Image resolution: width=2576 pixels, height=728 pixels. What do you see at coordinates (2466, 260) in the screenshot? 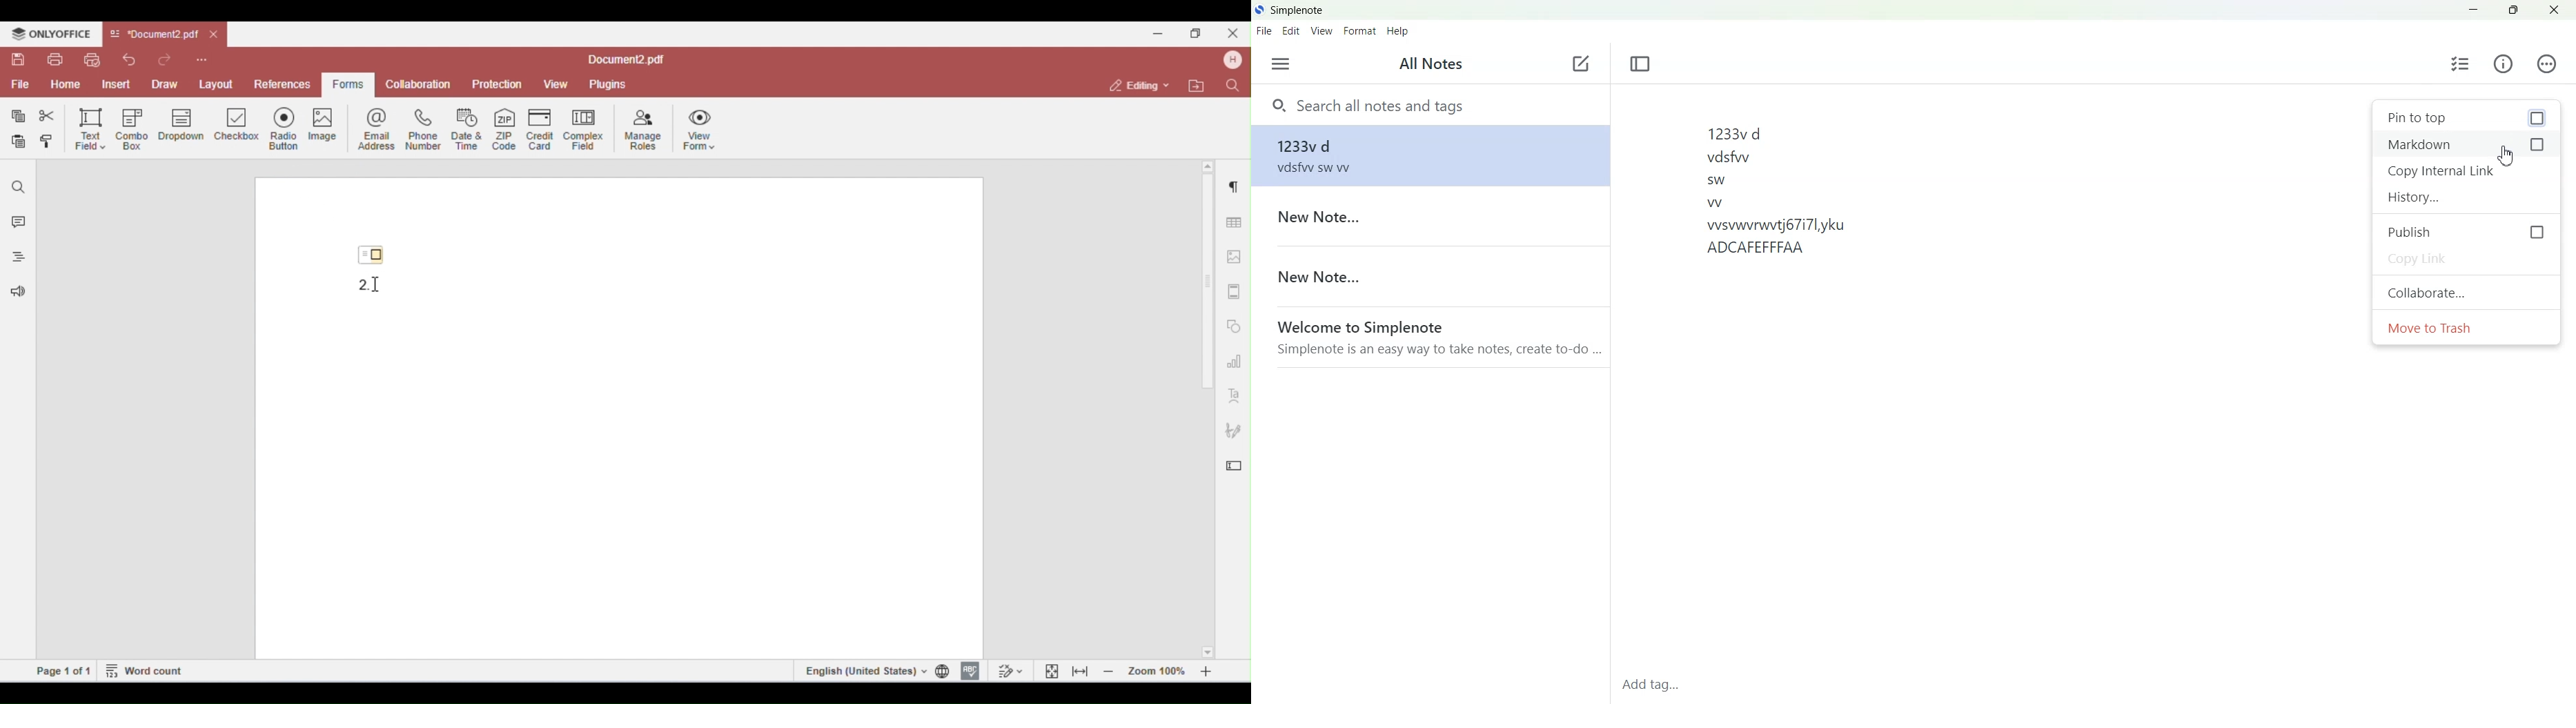
I see `Copy Link` at bounding box center [2466, 260].